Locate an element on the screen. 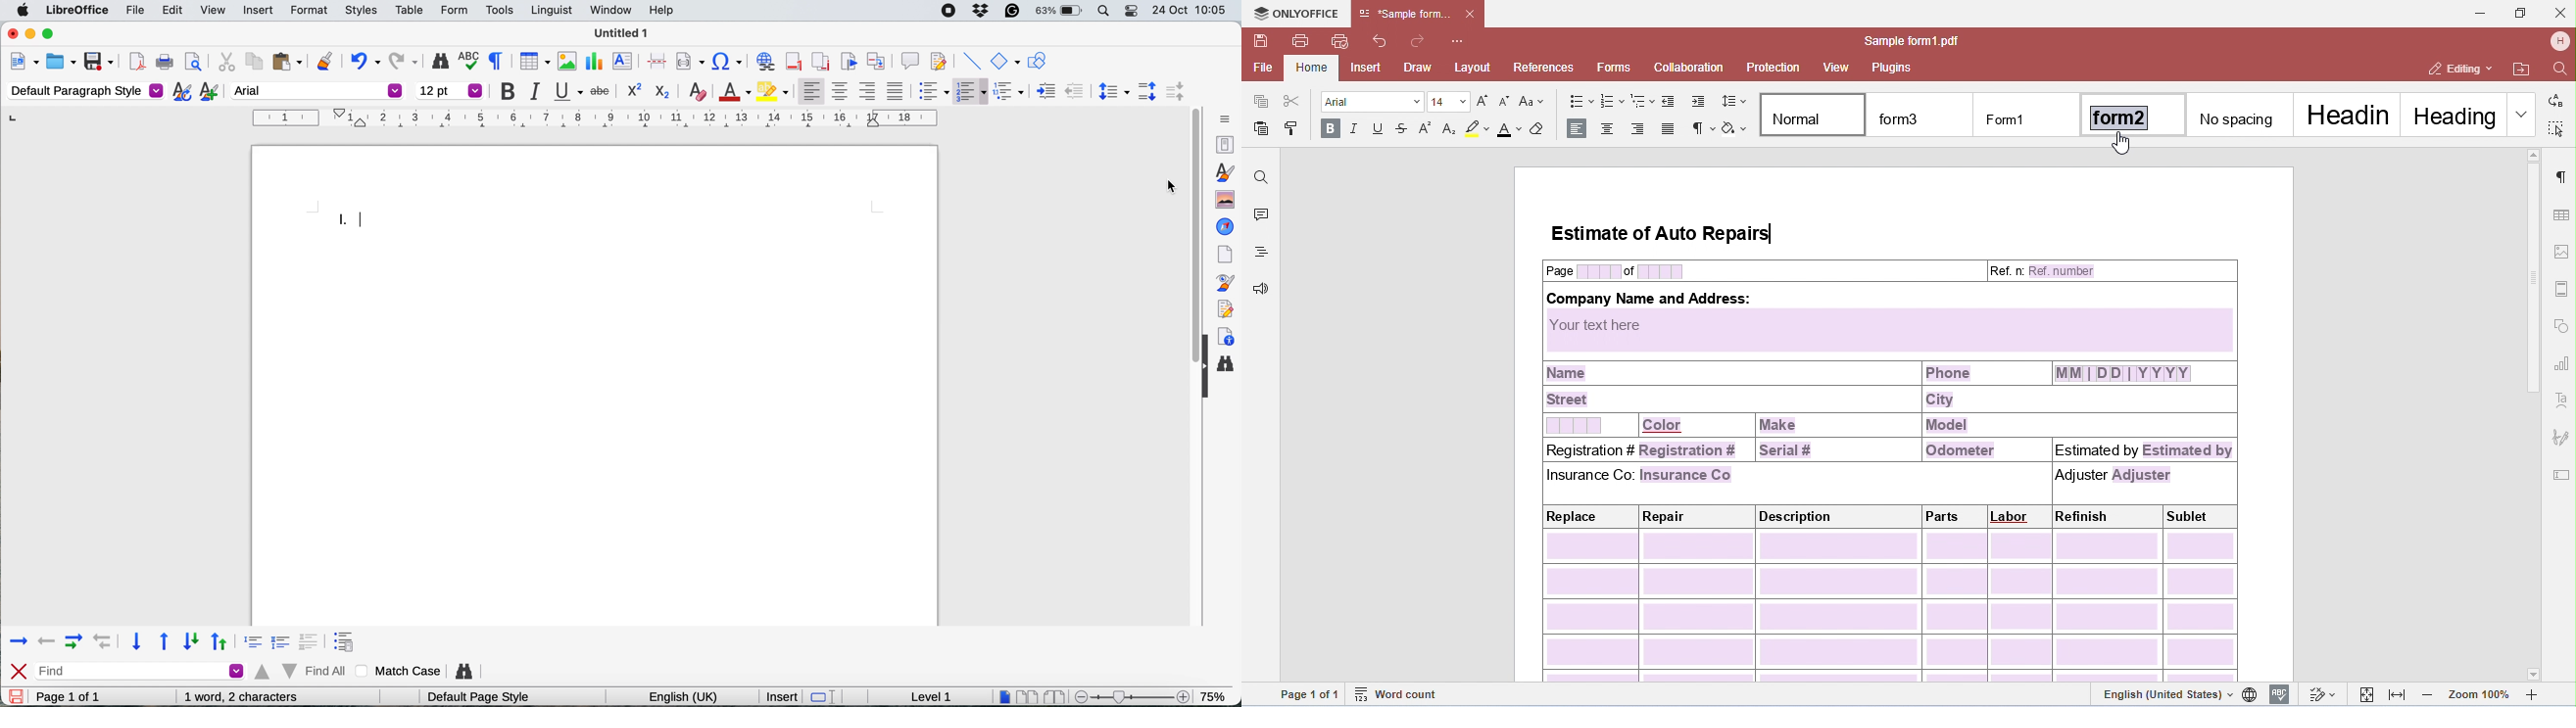 Image resolution: width=2576 pixels, height=728 pixels. accessibility checks is located at coordinates (1225, 336).